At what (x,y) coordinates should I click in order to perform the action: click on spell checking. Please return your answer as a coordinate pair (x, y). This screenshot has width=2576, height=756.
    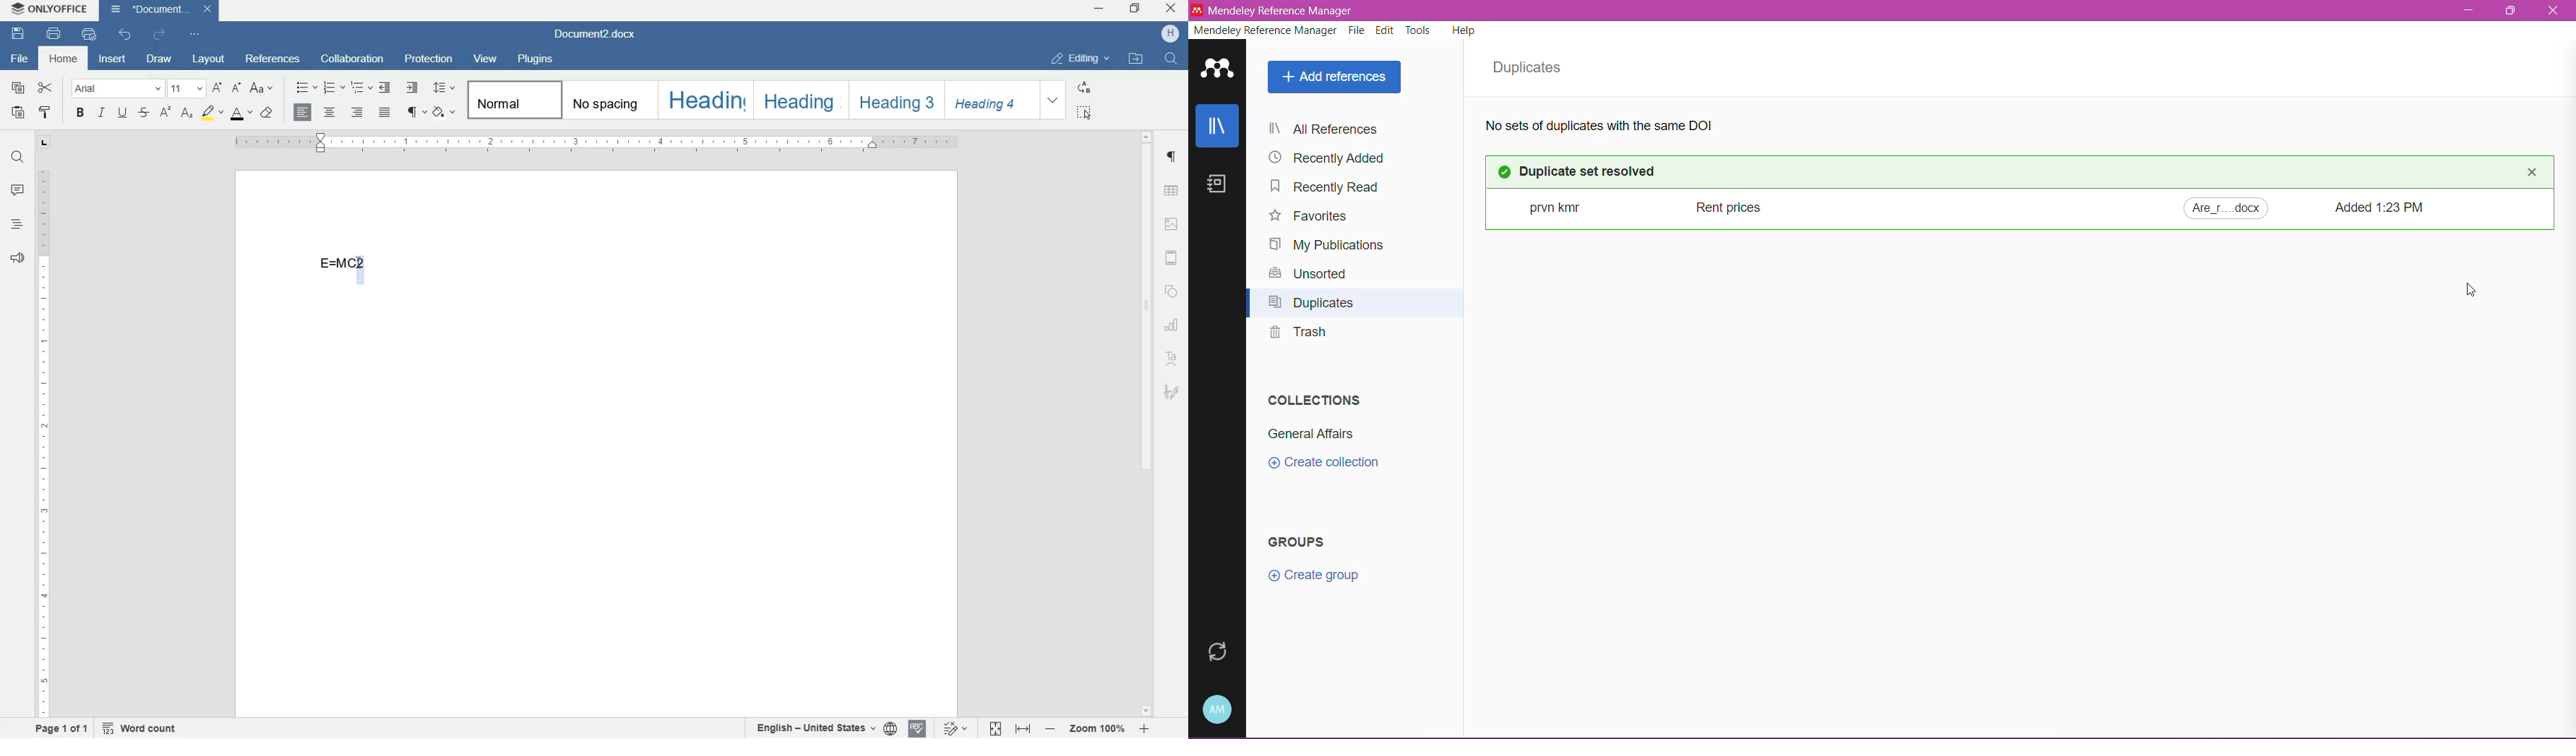
    Looking at the image, I should click on (916, 729).